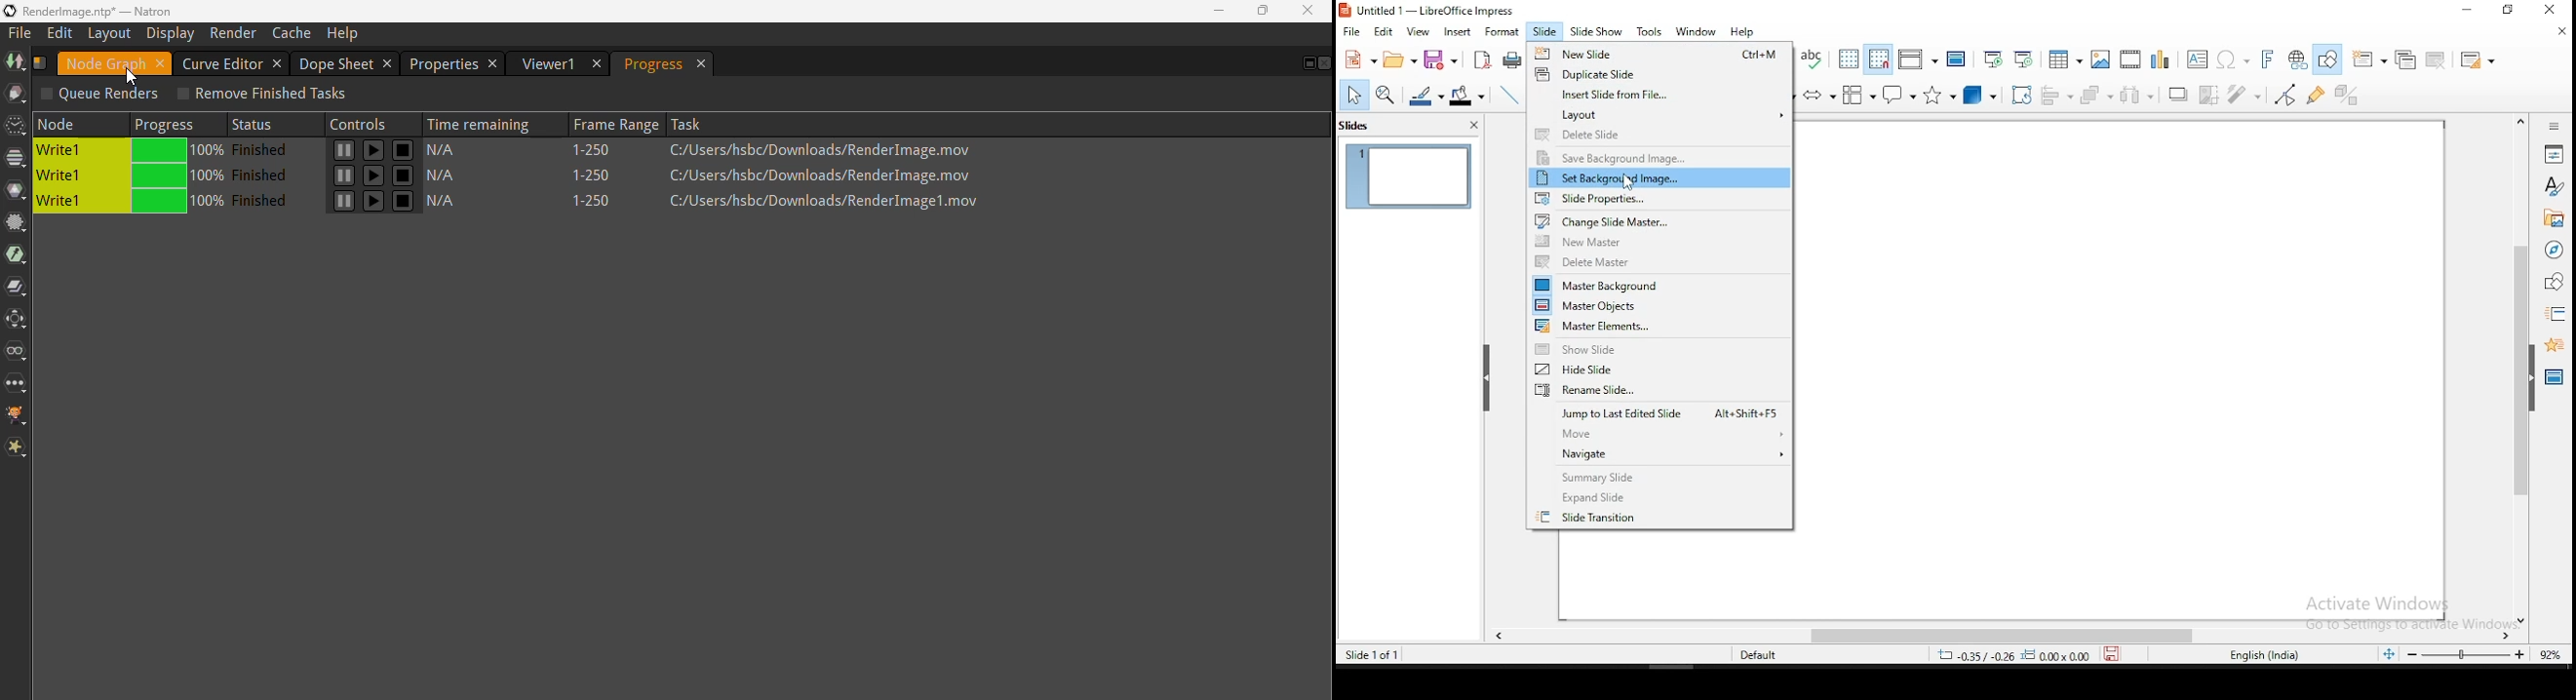  What do you see at coordinates (1516, 58) in the screenshot?
I see `print` at bounding box center [1516, 58].